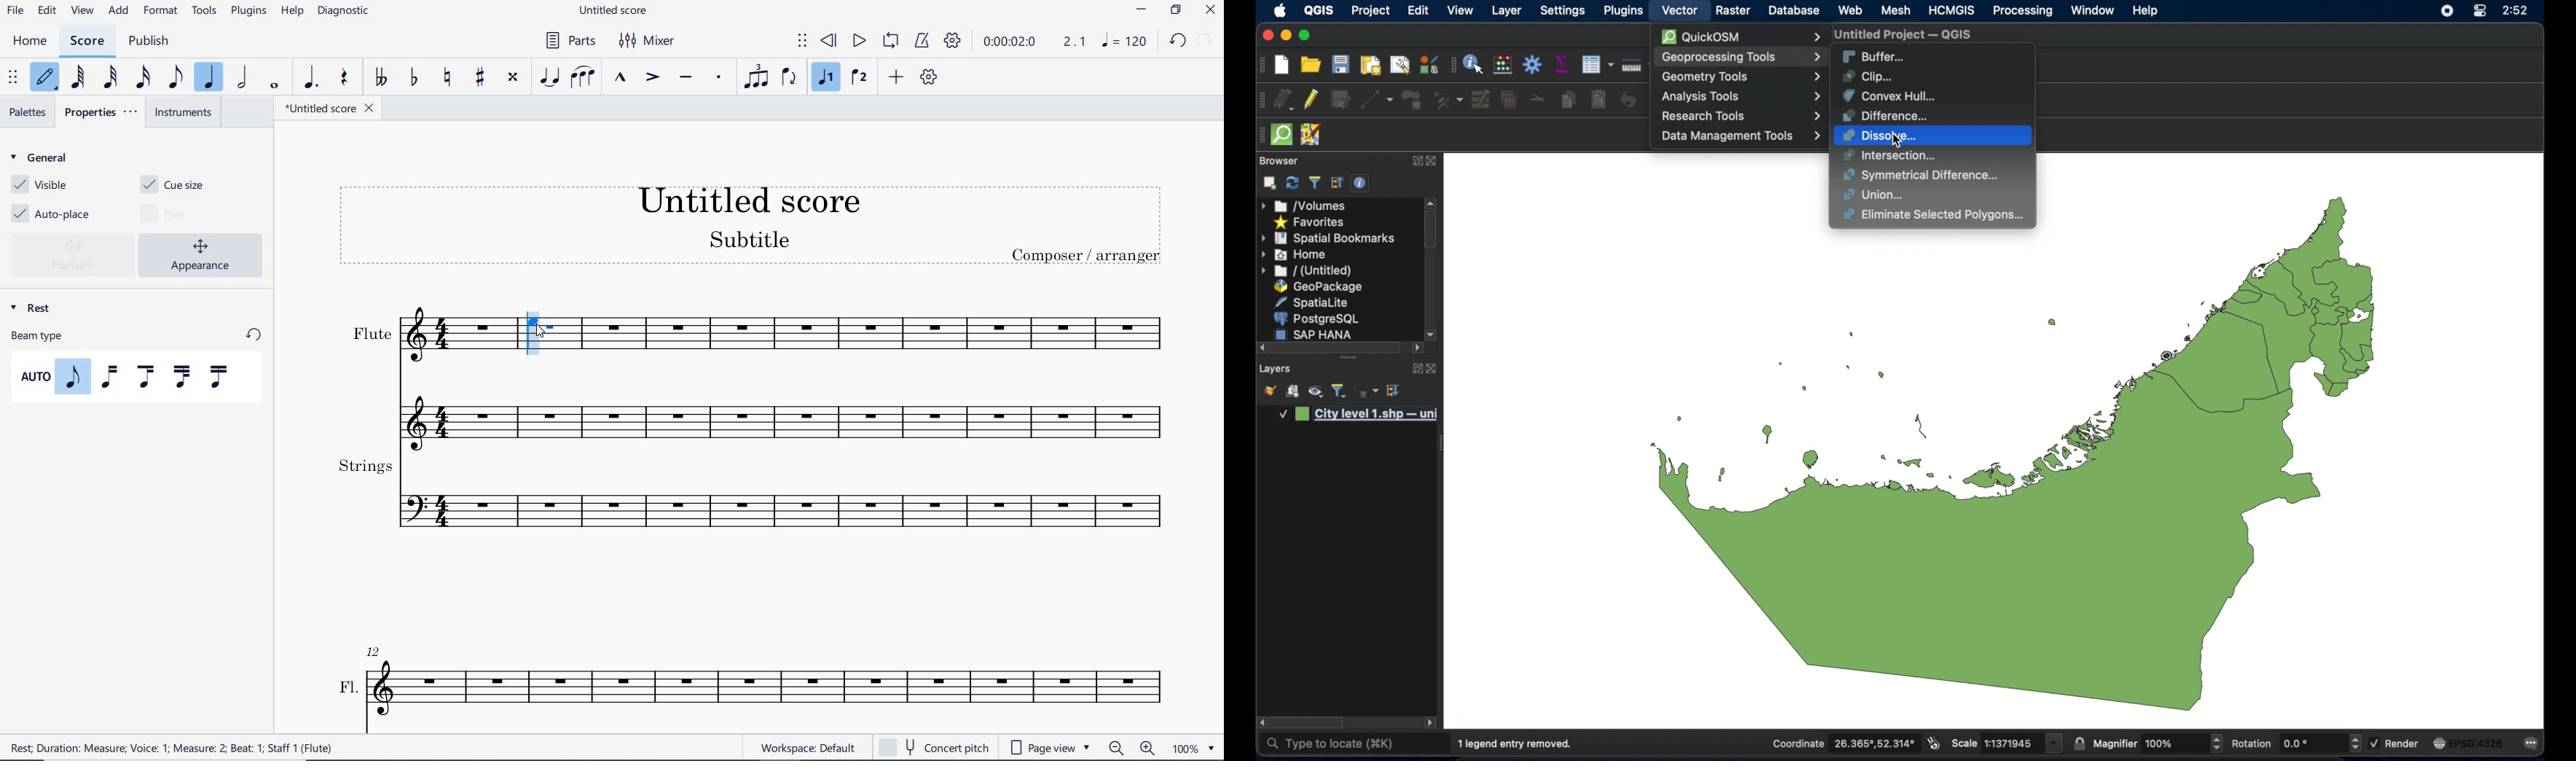 Image resolution: width=2576 pixels, height=784 pixels. I want to click on CUSTOMIZE TOOLBAR, so click(929, 77).